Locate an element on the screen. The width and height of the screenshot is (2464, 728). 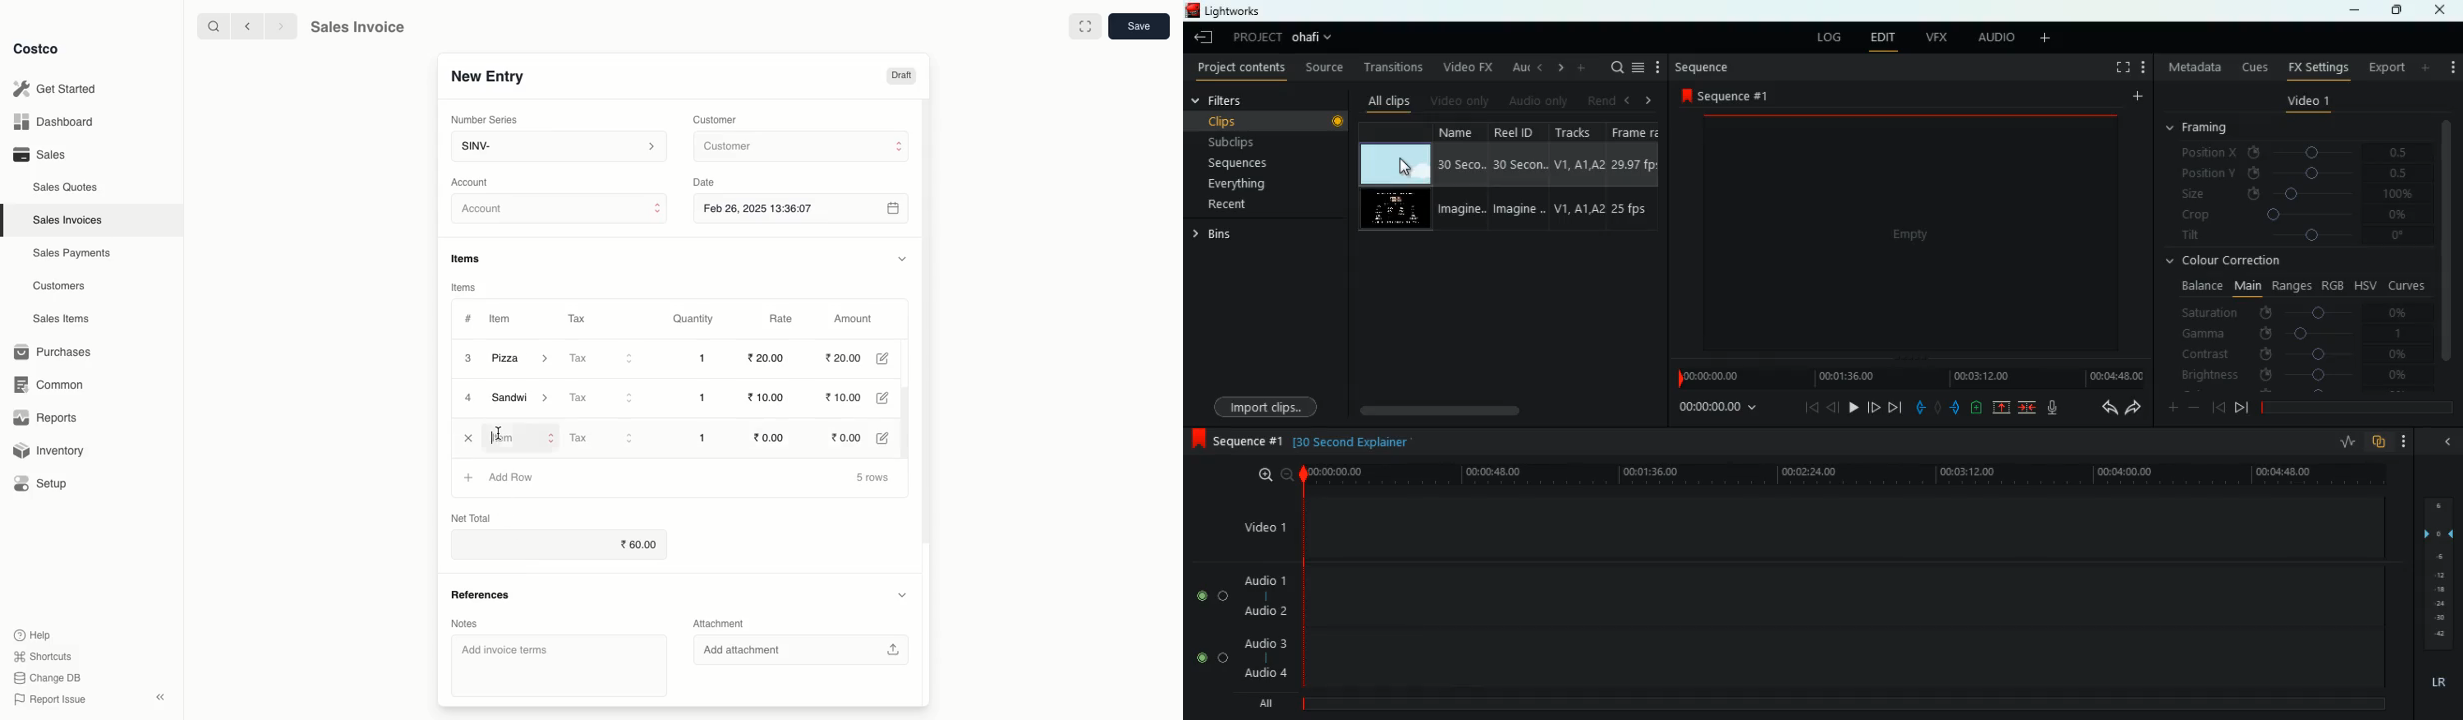
more is located at coordinates (2451, 68).